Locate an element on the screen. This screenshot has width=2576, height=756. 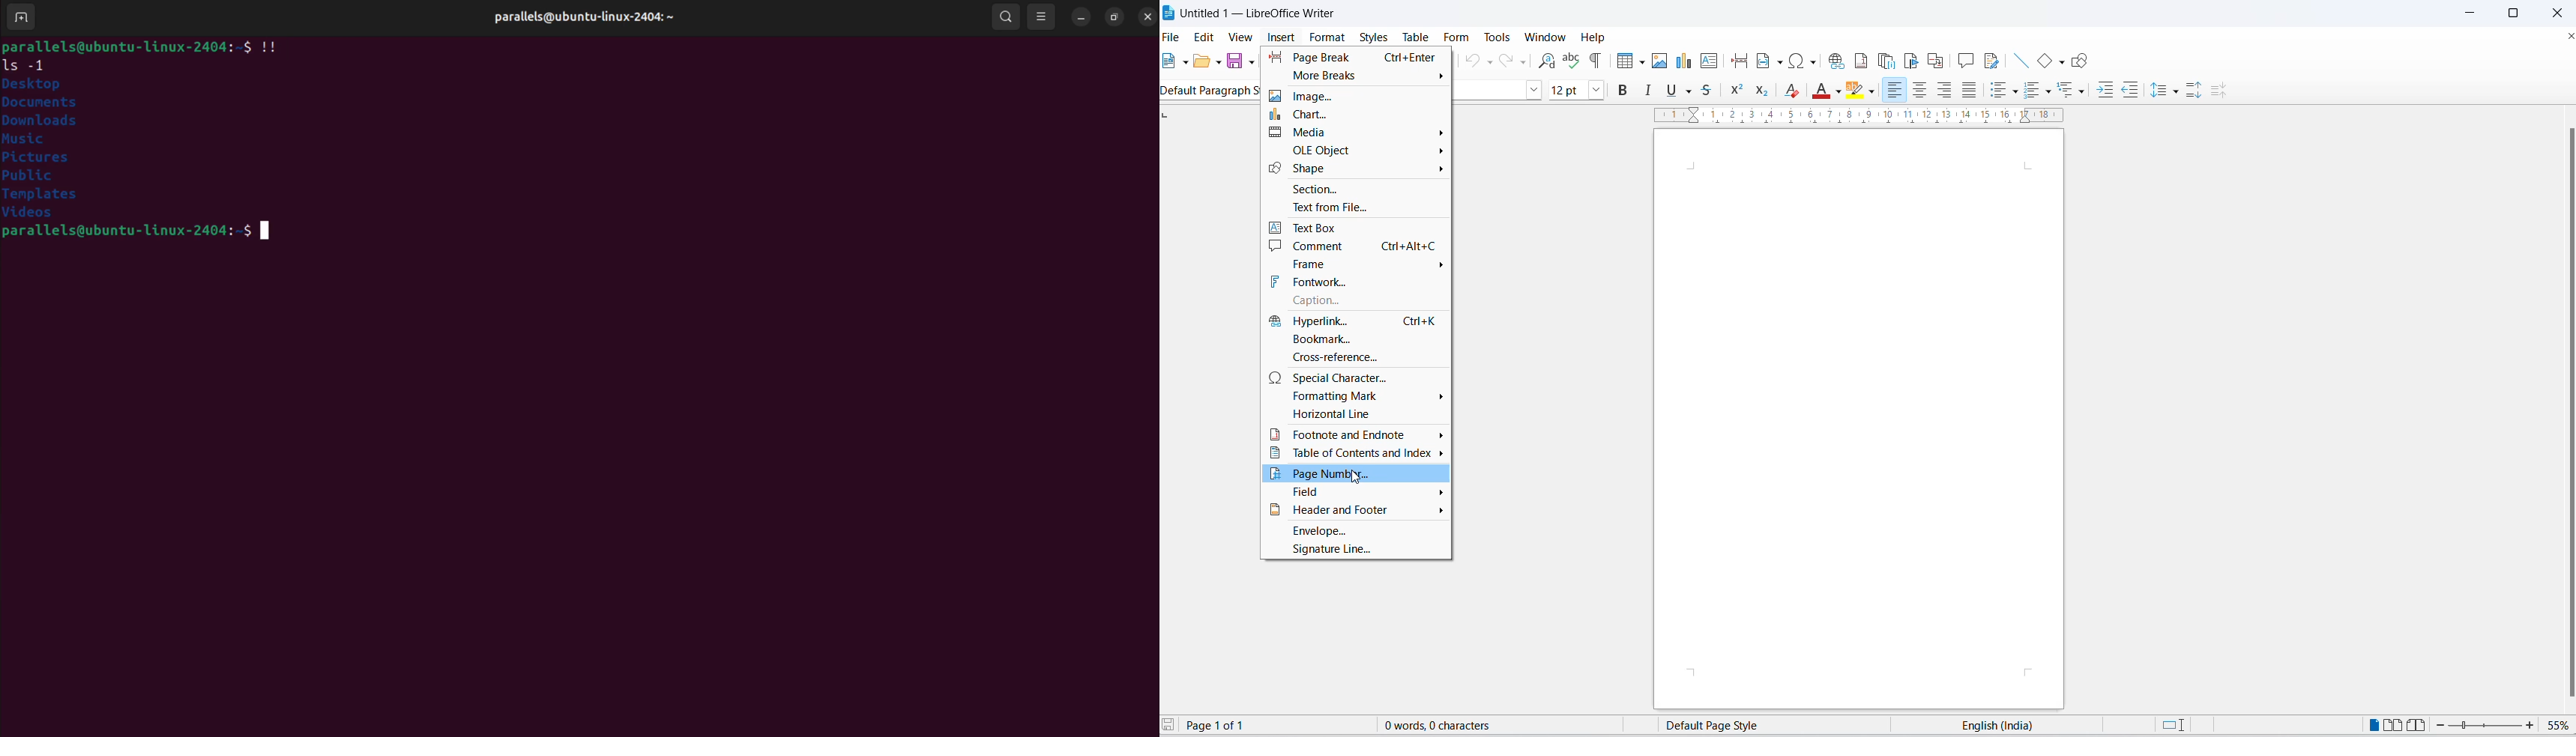
special character is located at coordinates (1355, 378).